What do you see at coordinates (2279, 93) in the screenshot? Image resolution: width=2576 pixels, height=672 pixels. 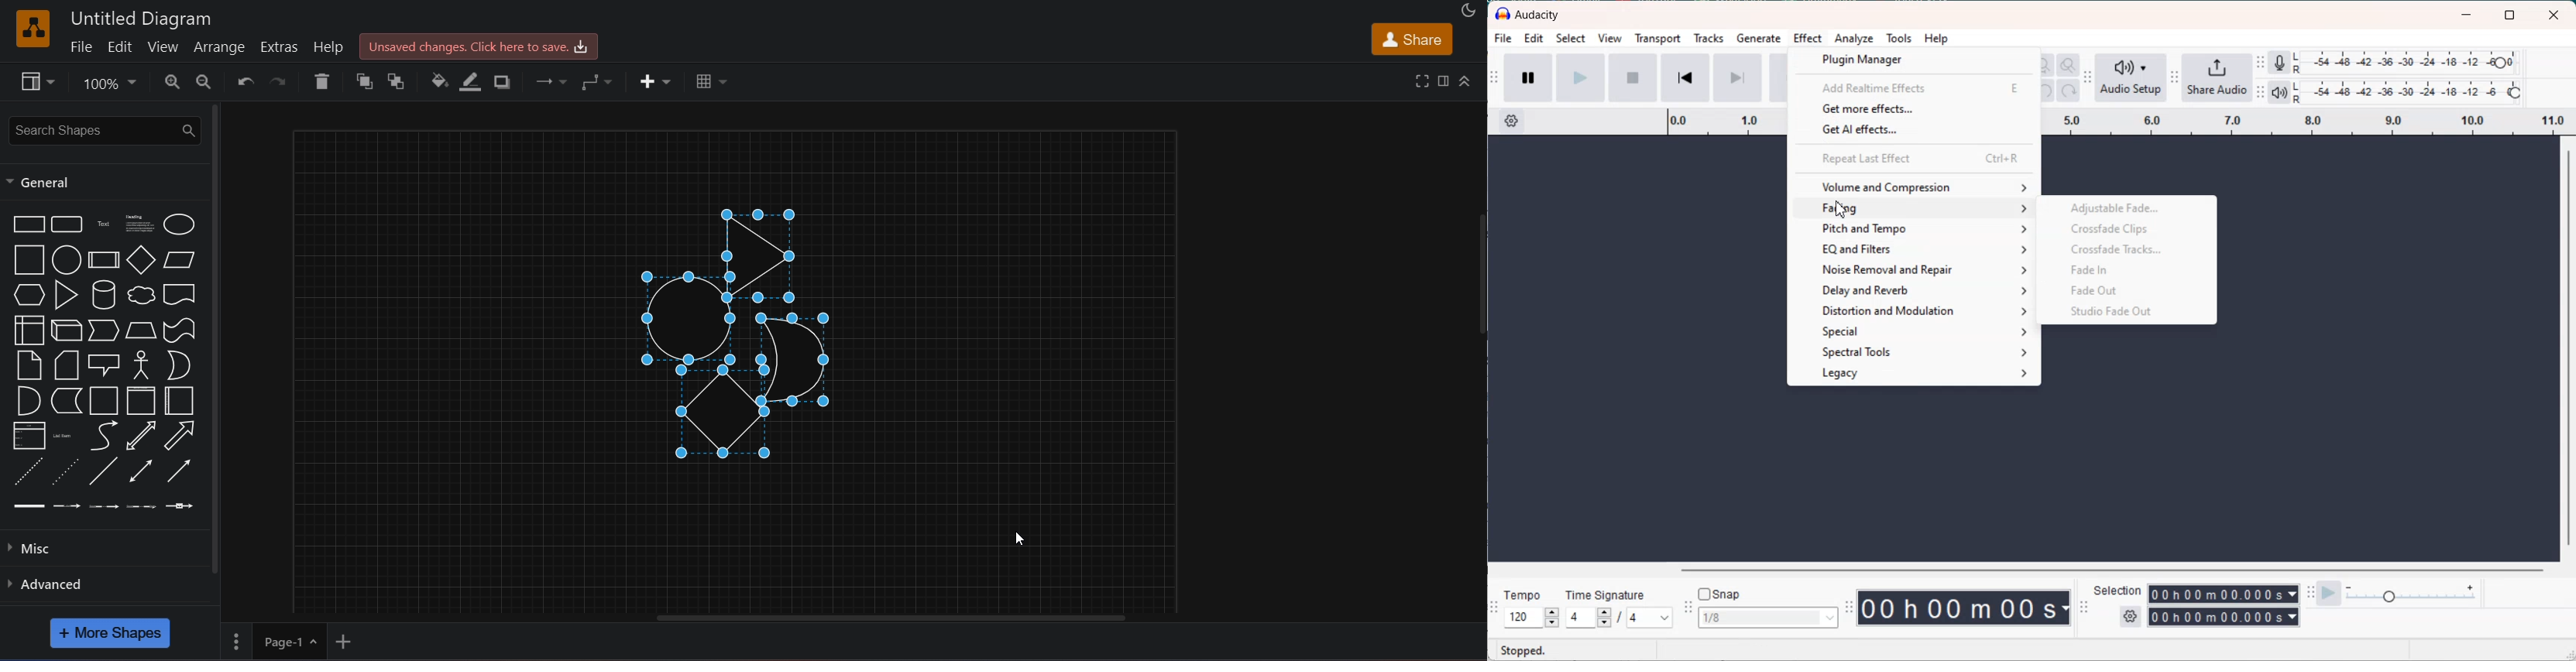 I see `Playback meter` at bounding box center [2279, 93].